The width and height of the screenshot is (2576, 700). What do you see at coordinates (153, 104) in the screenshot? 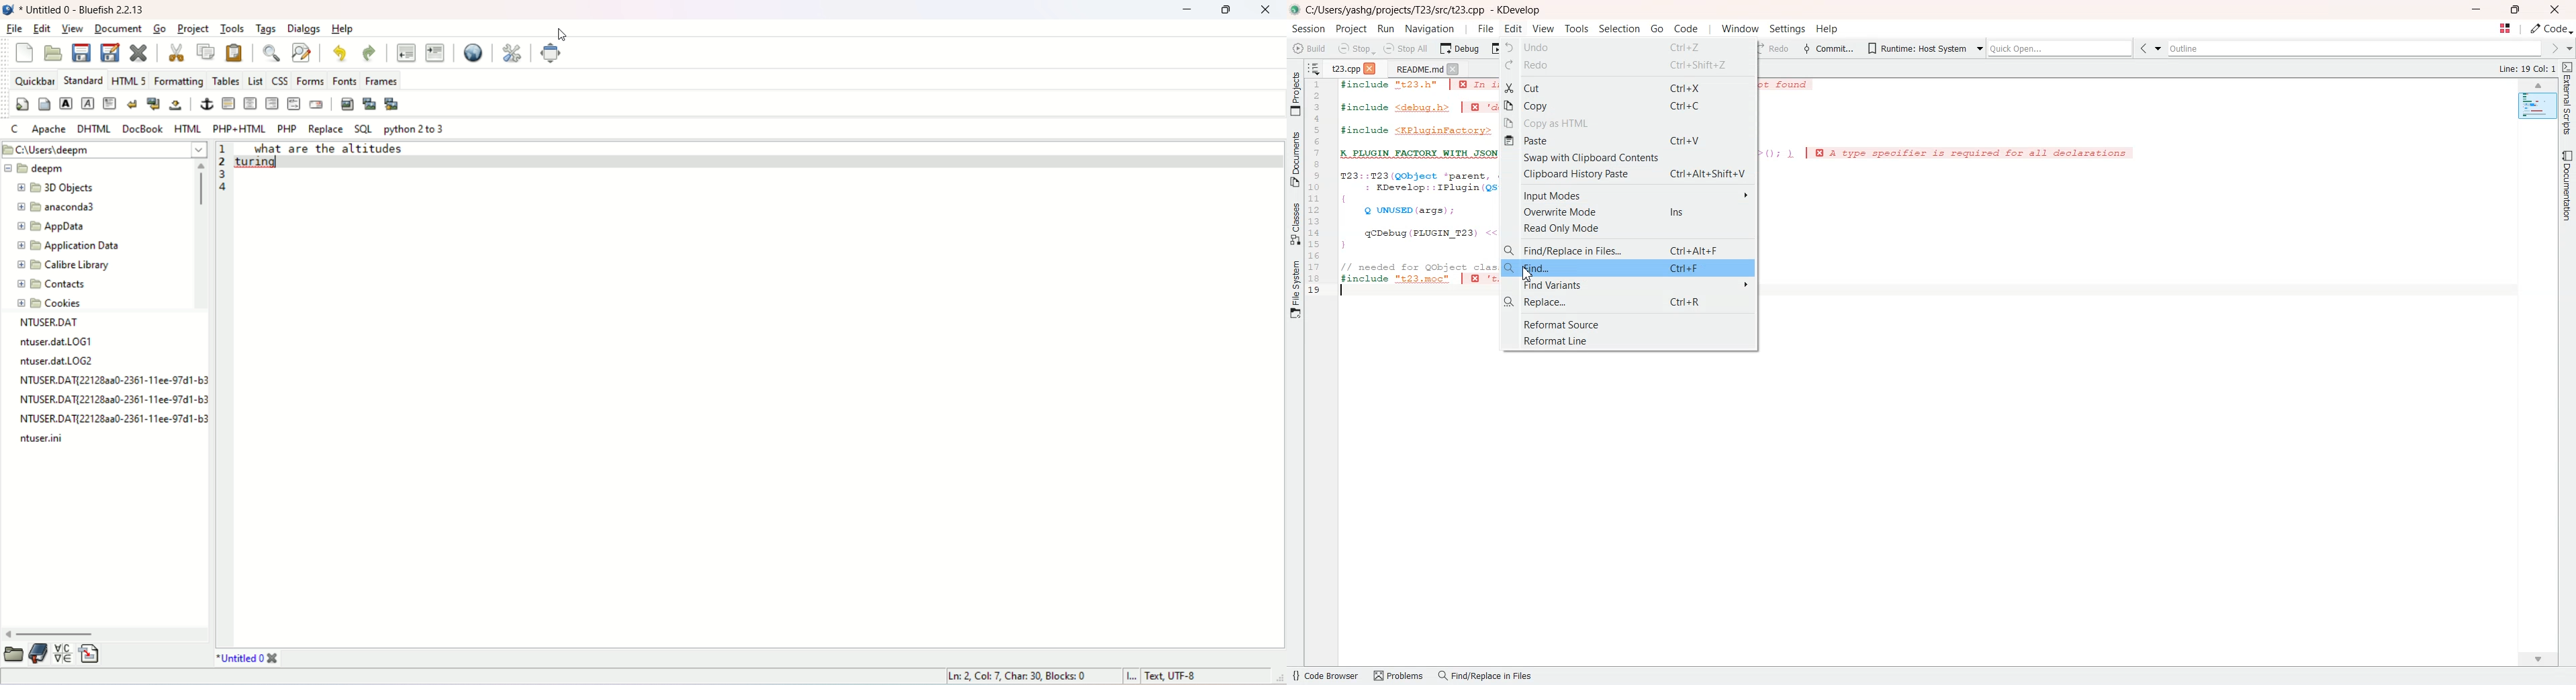
I see `break and clear` at bounding box center [153, 104].